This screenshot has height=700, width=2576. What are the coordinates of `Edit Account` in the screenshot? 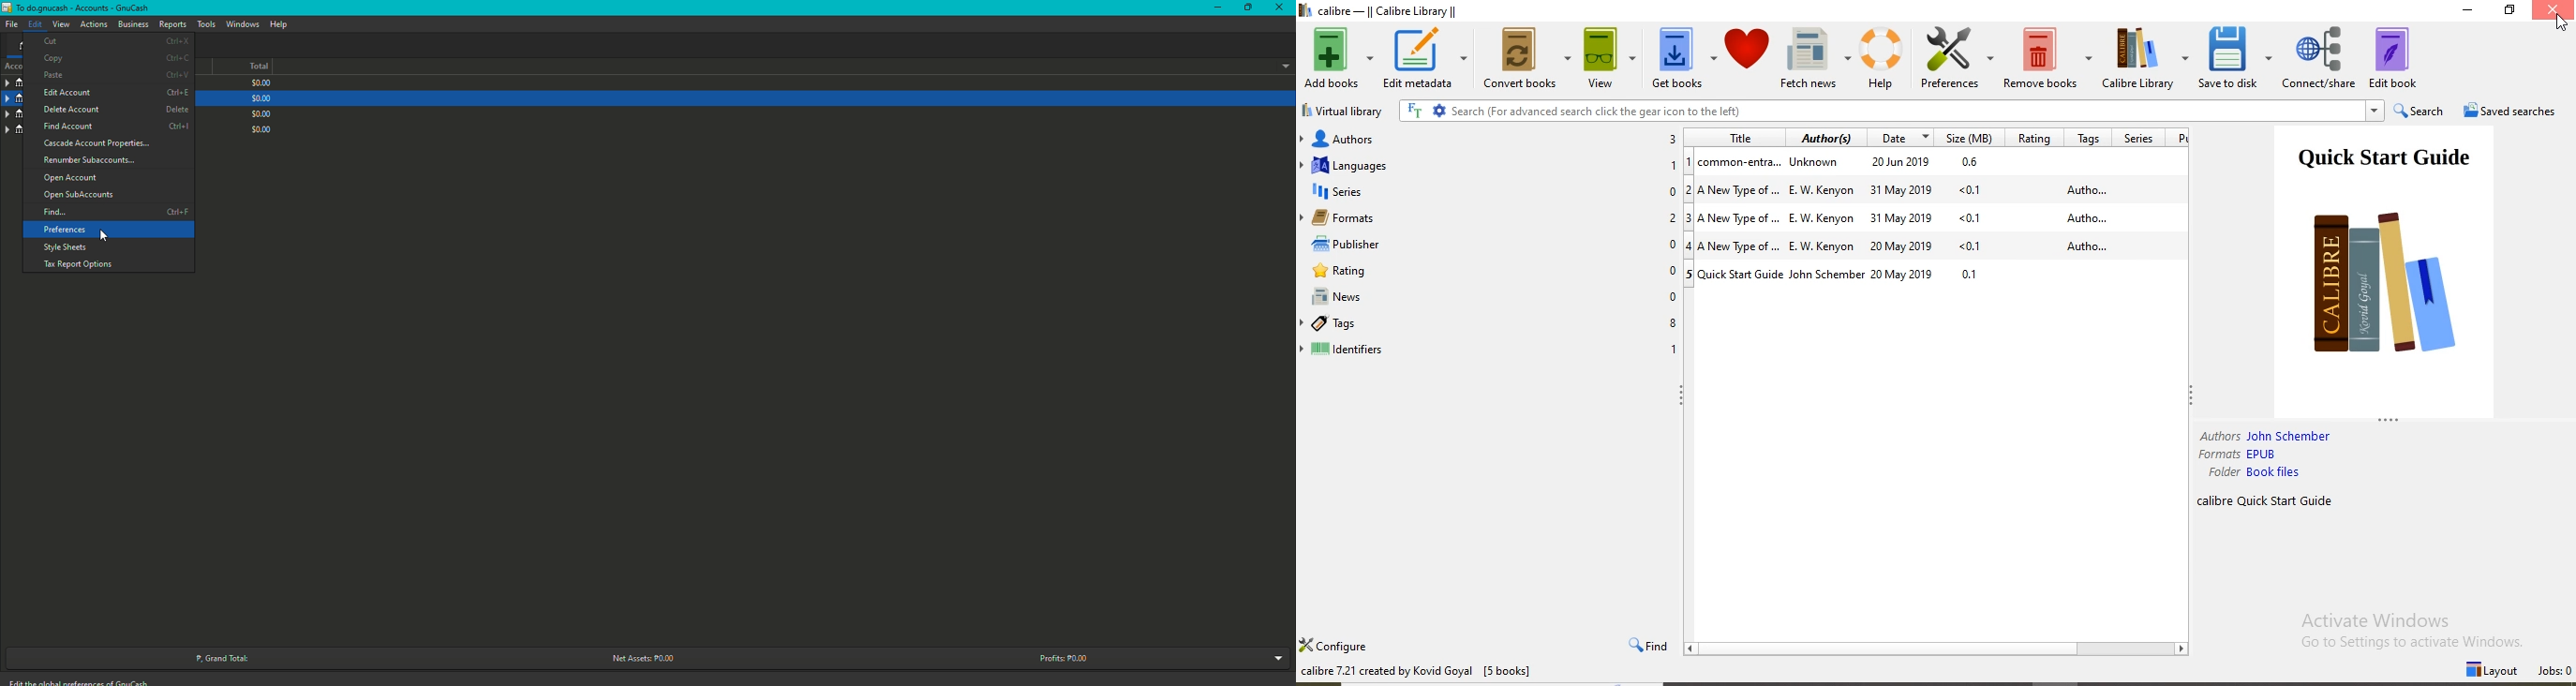 It's located at (113, 94).